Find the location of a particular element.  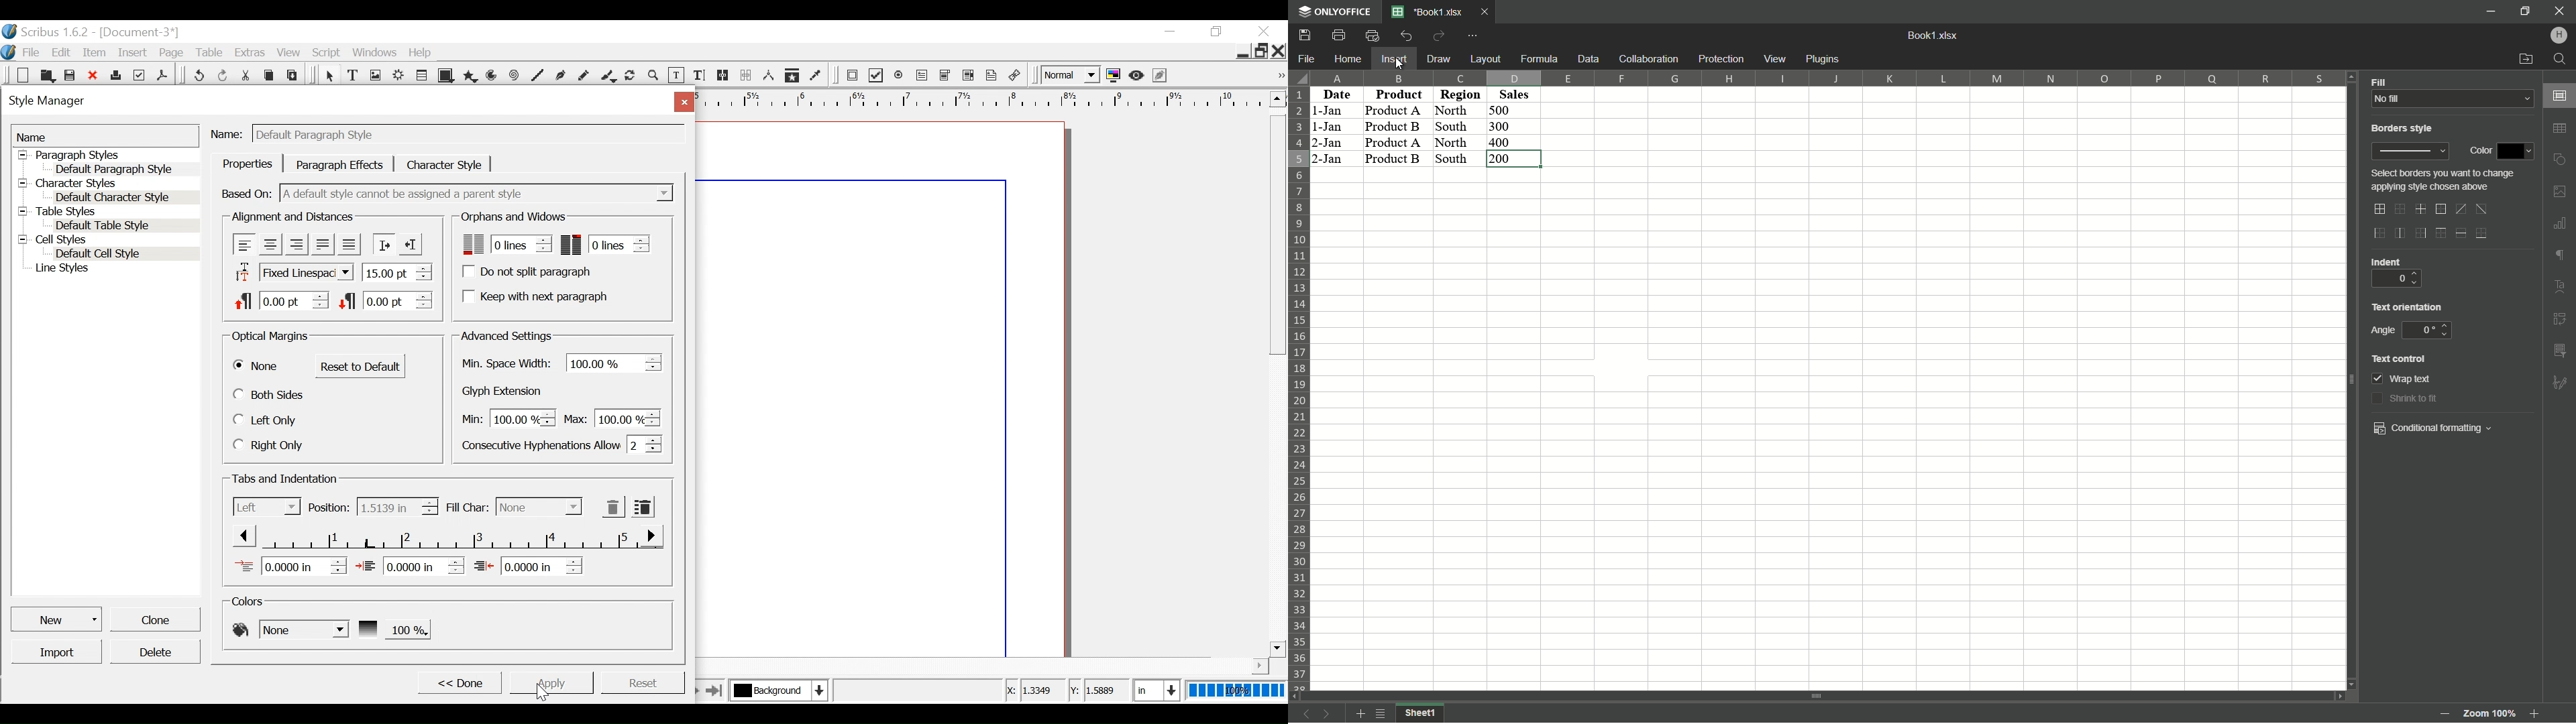

Draw is located at coordinates (1438, 58).